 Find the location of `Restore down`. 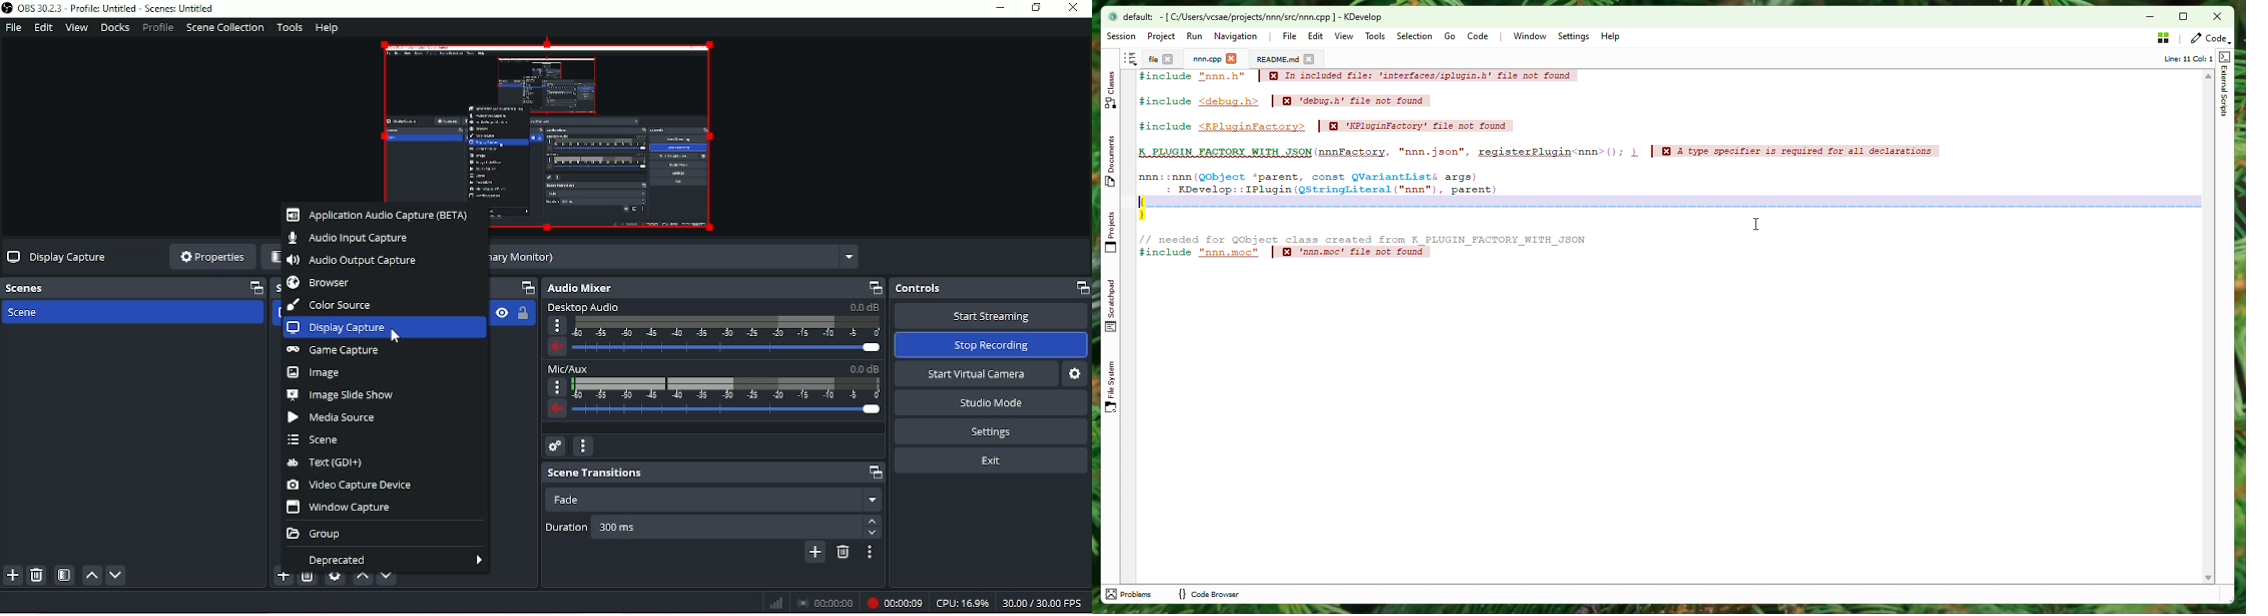

Restore down is located at coordinates (1036, 8).